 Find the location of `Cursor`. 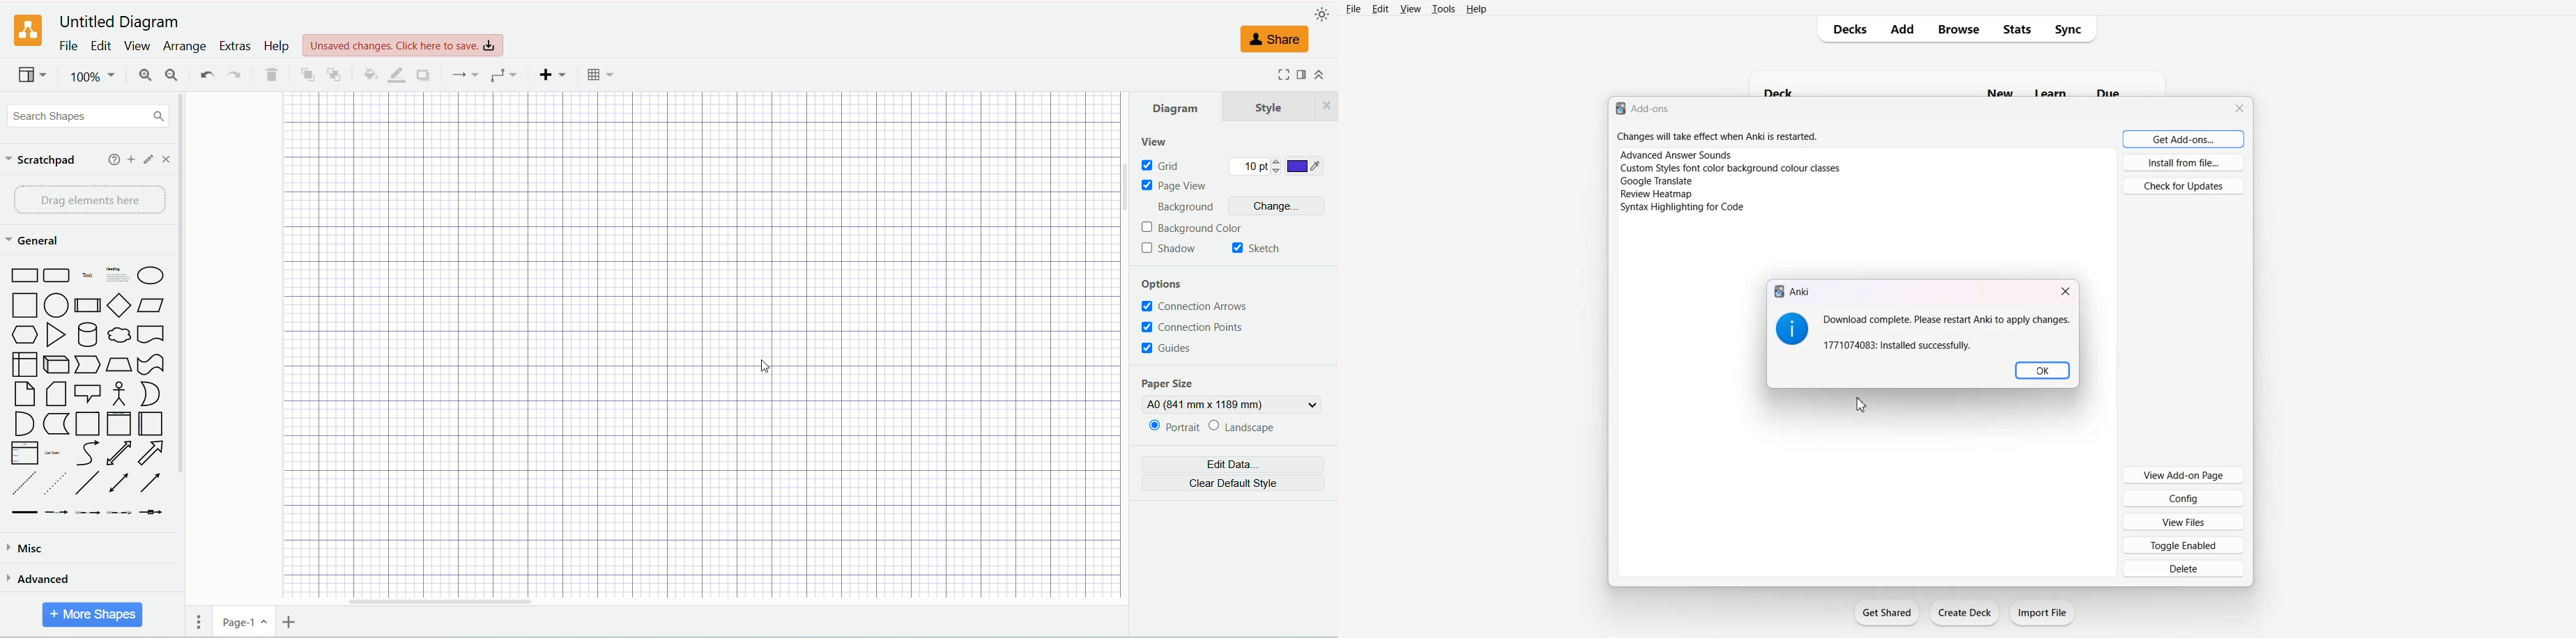

Cursor is located at coordinates (1862, 405).